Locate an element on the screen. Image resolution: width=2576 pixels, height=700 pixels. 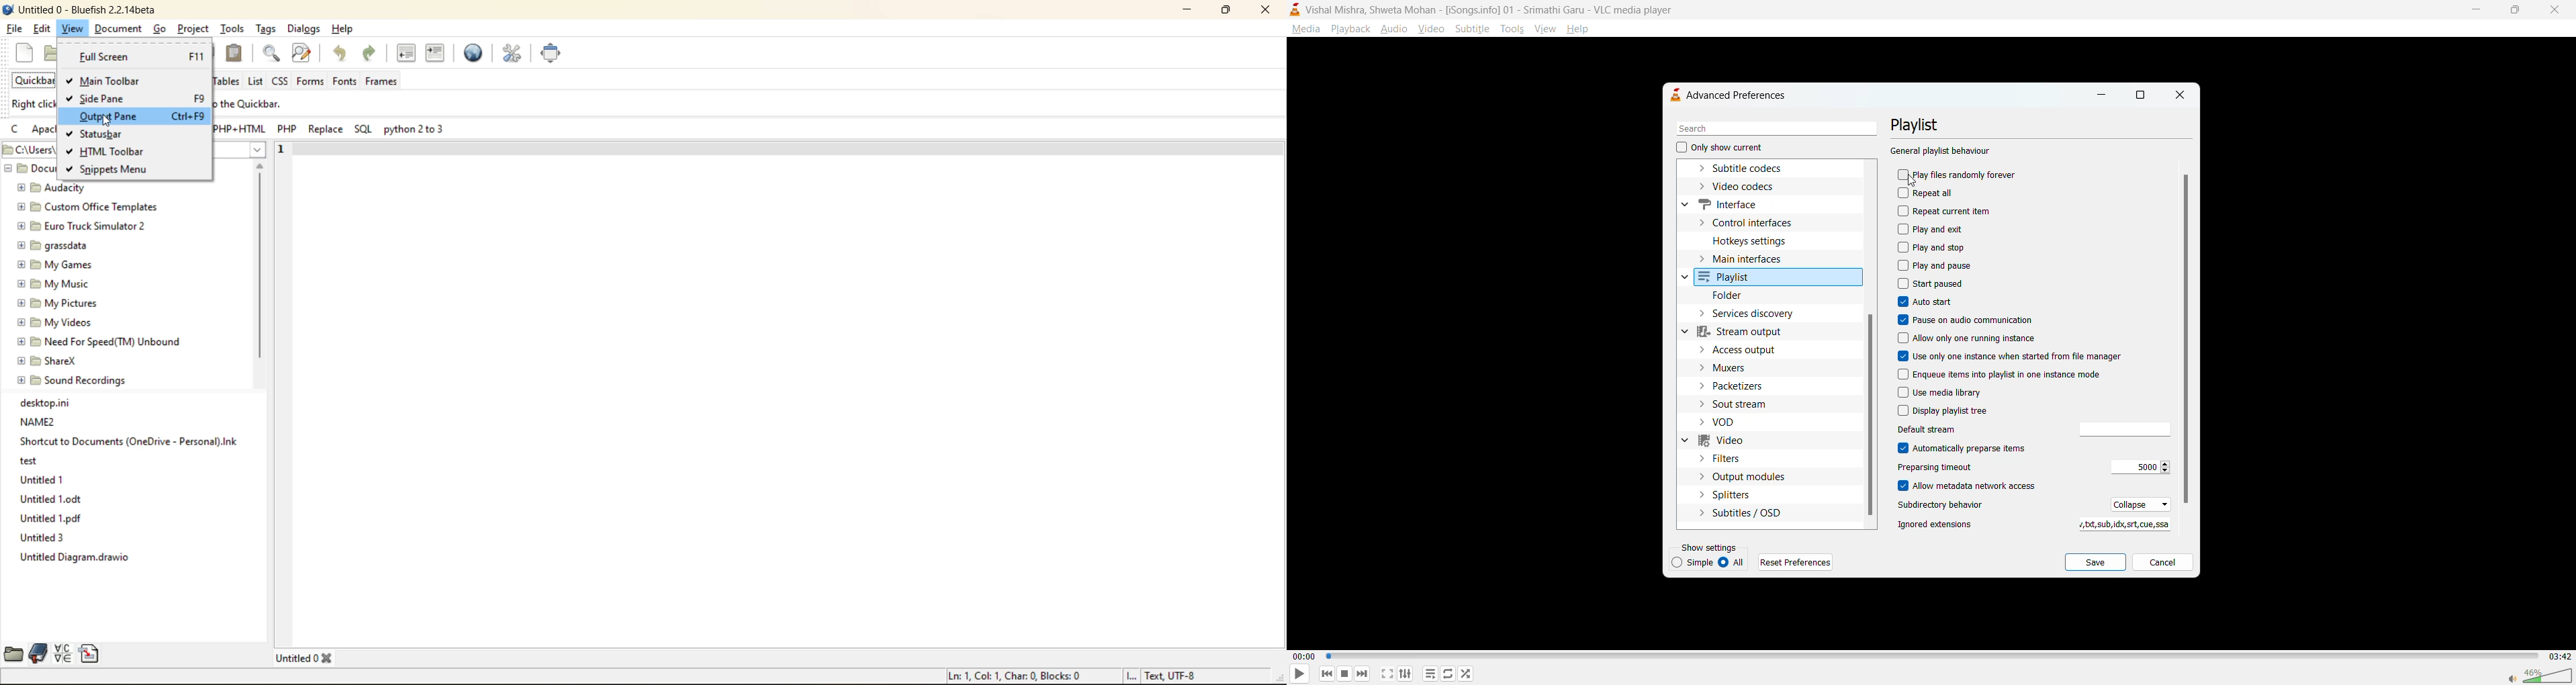
forms is located at coordinates (310, 82).